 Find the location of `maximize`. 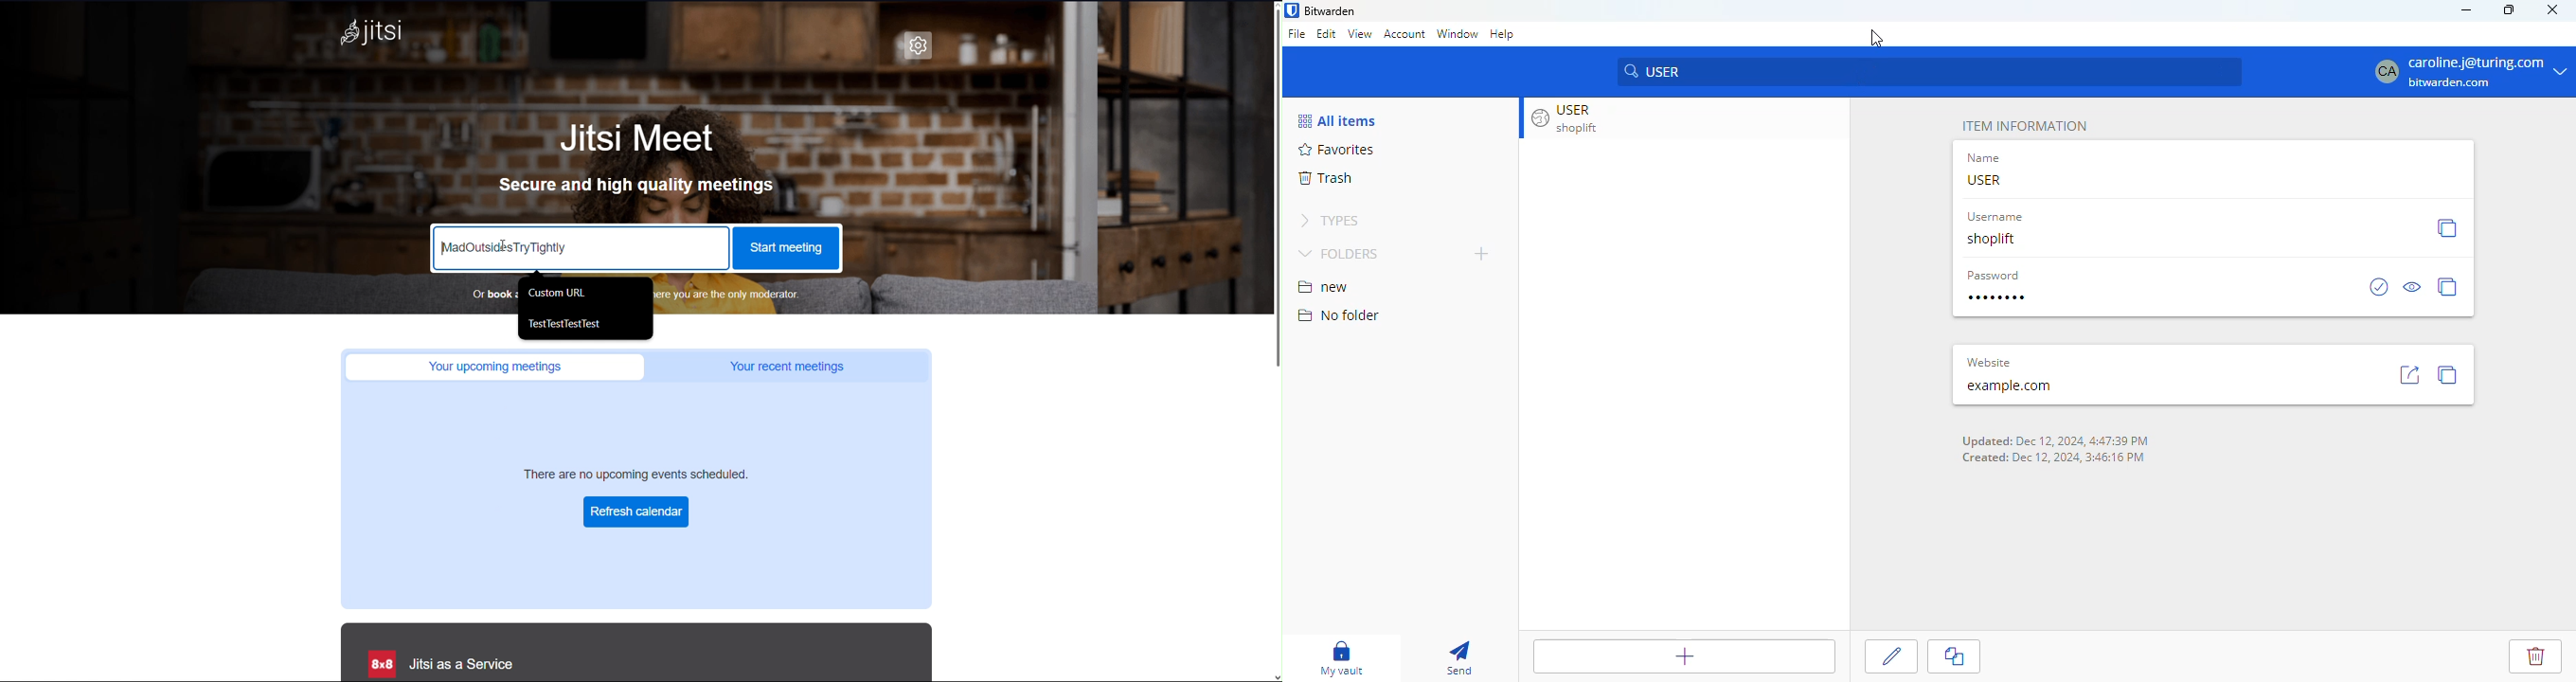

maximize is located at coordinates (2510, 9).